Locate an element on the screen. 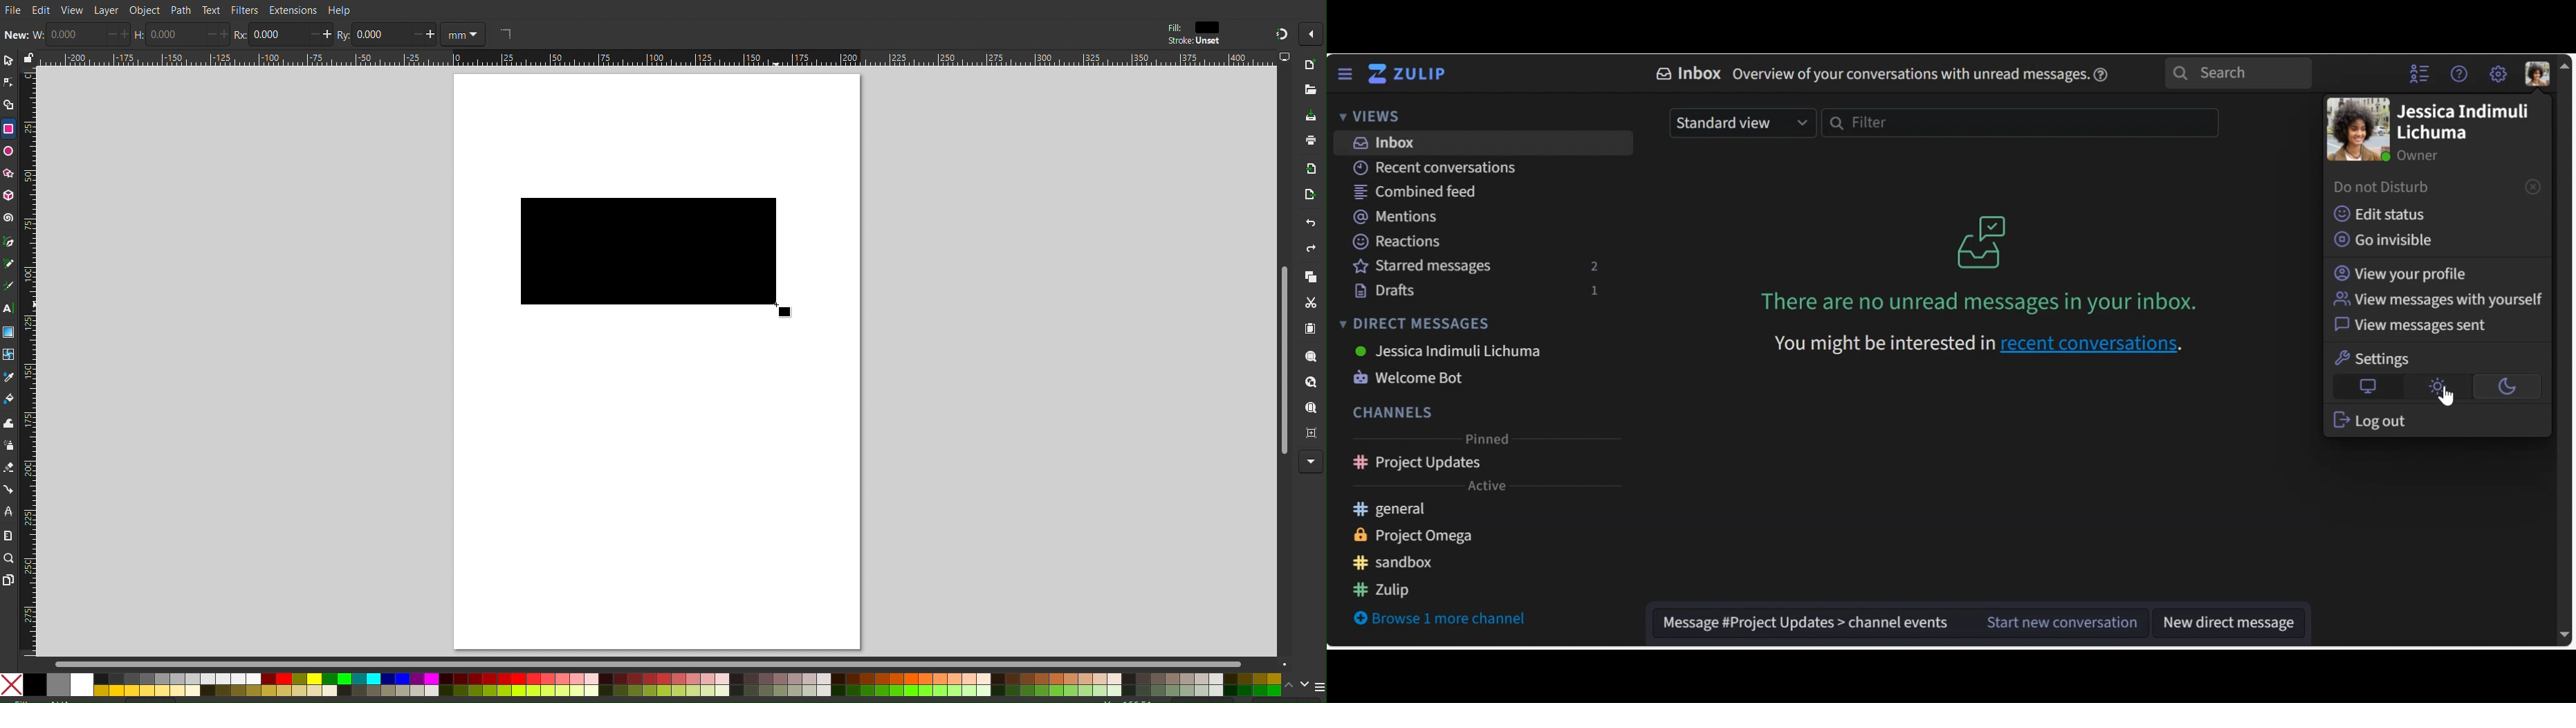 The width and height of the screenshot is (2576, 728). Filter is located at coordinates (2019, 123).